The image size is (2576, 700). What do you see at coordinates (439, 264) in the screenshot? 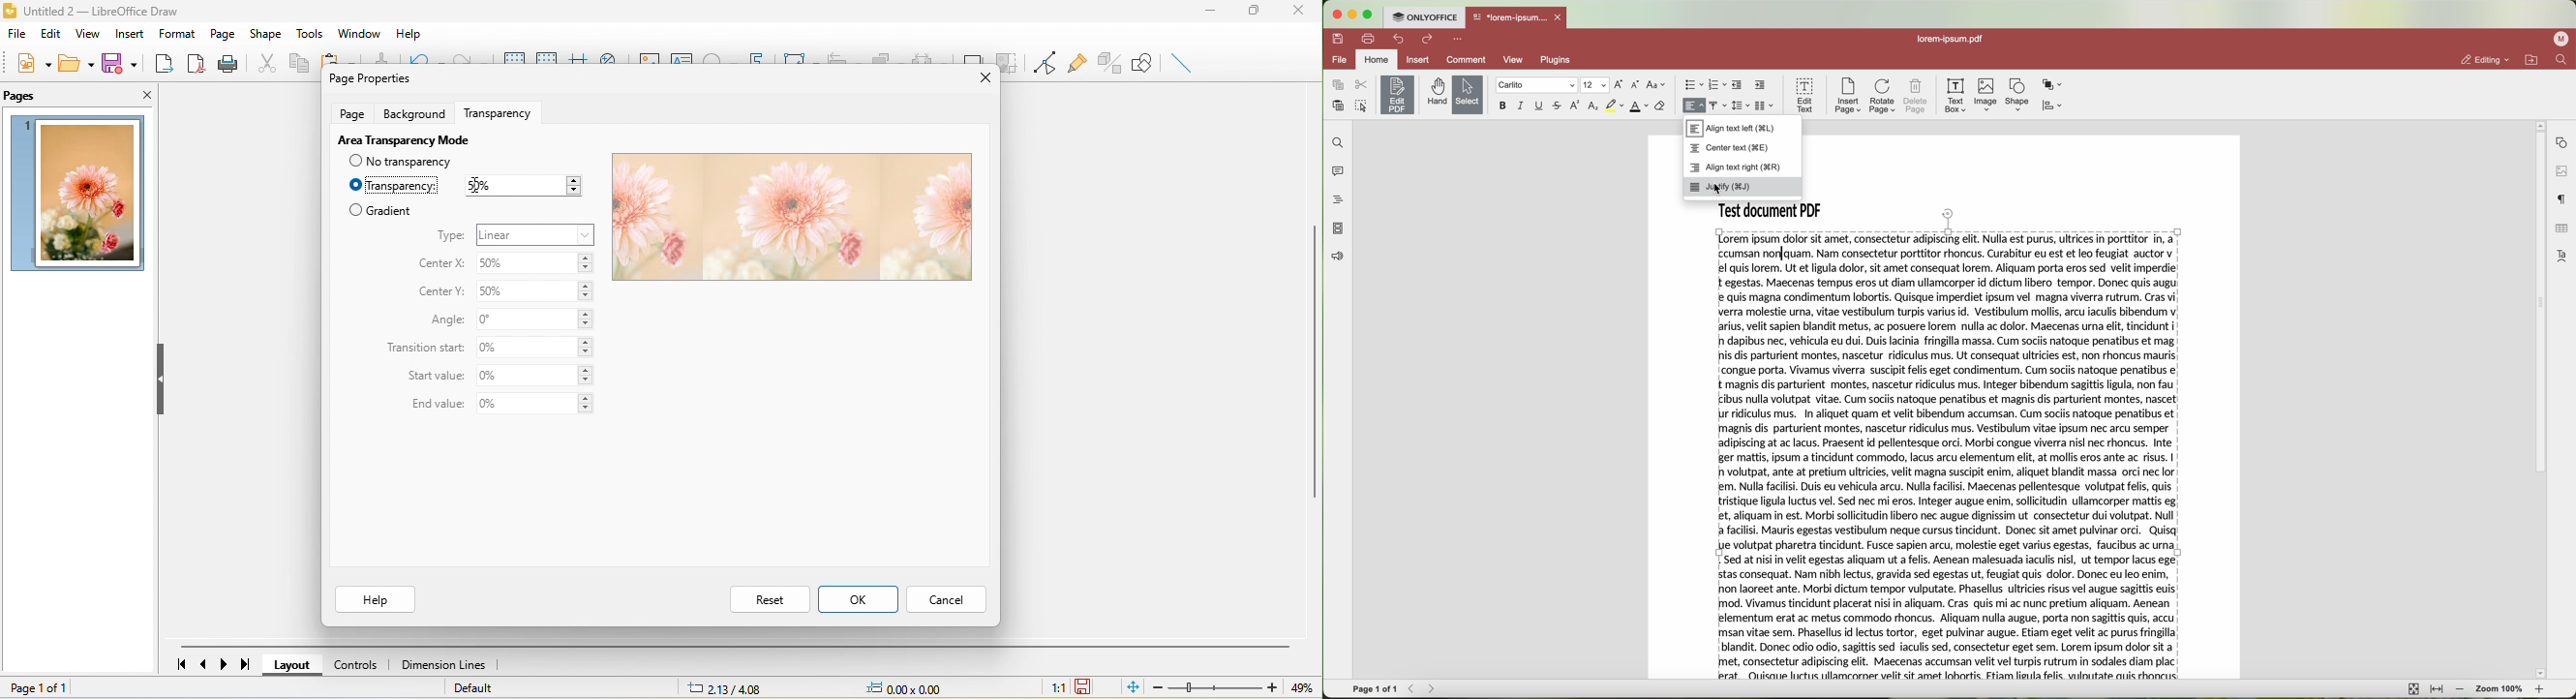
I see `center x` at bounding box center [439, 264].